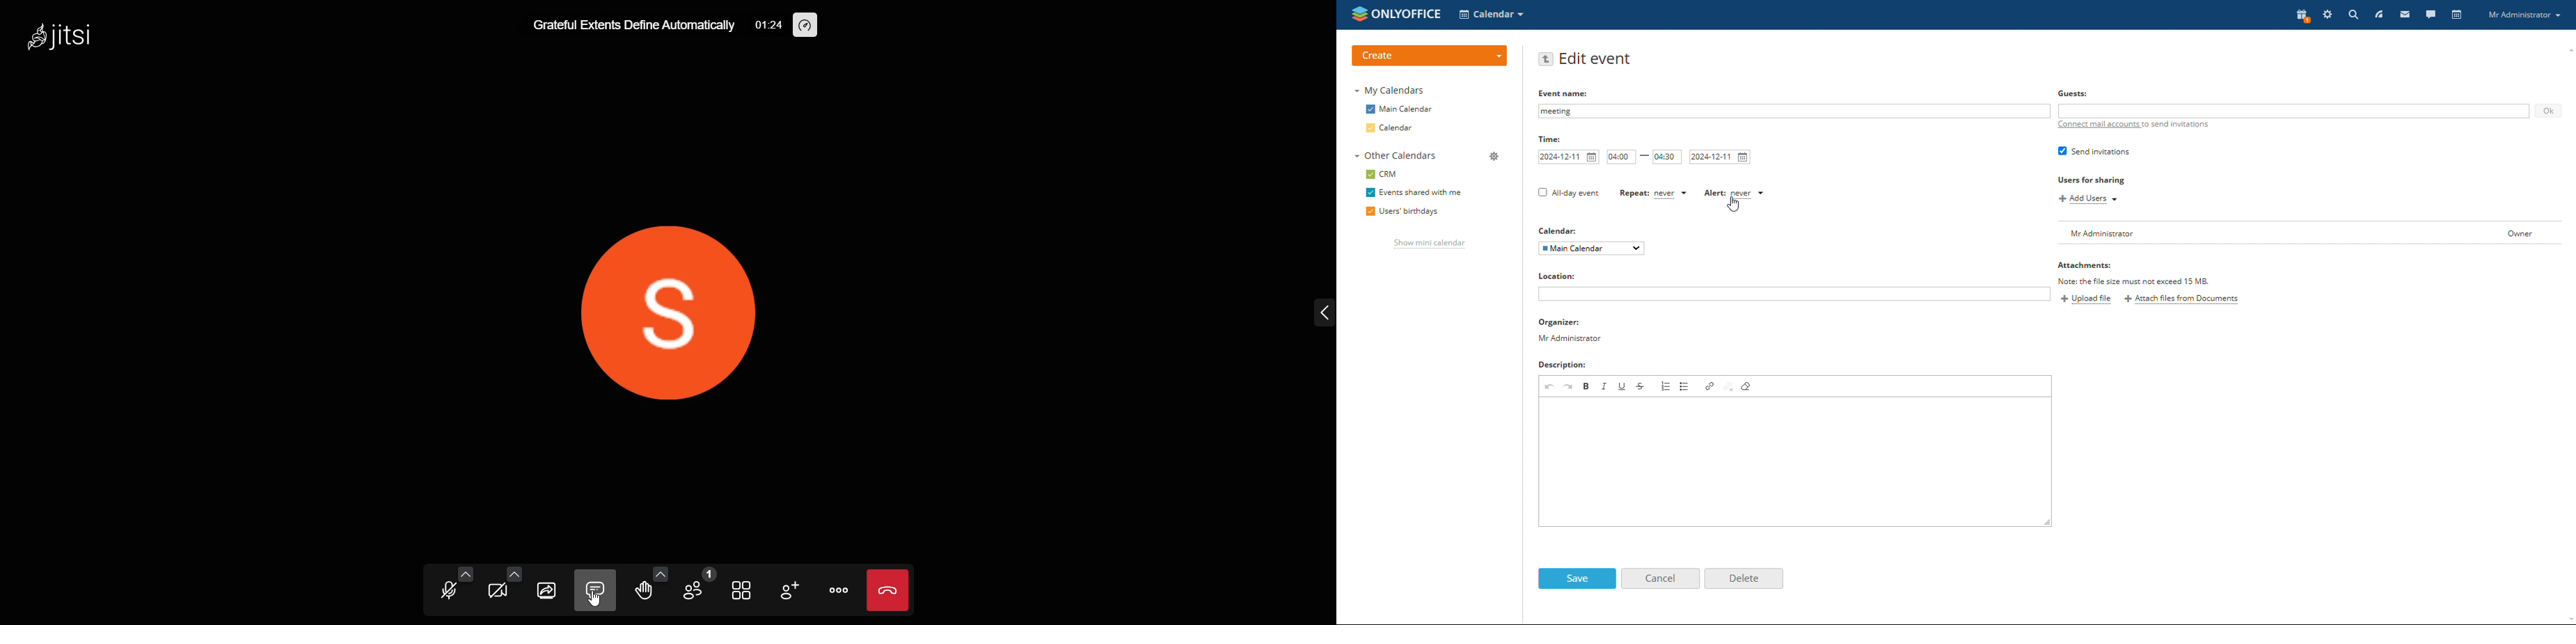  I want to click on performance setting, so click(807, 25).